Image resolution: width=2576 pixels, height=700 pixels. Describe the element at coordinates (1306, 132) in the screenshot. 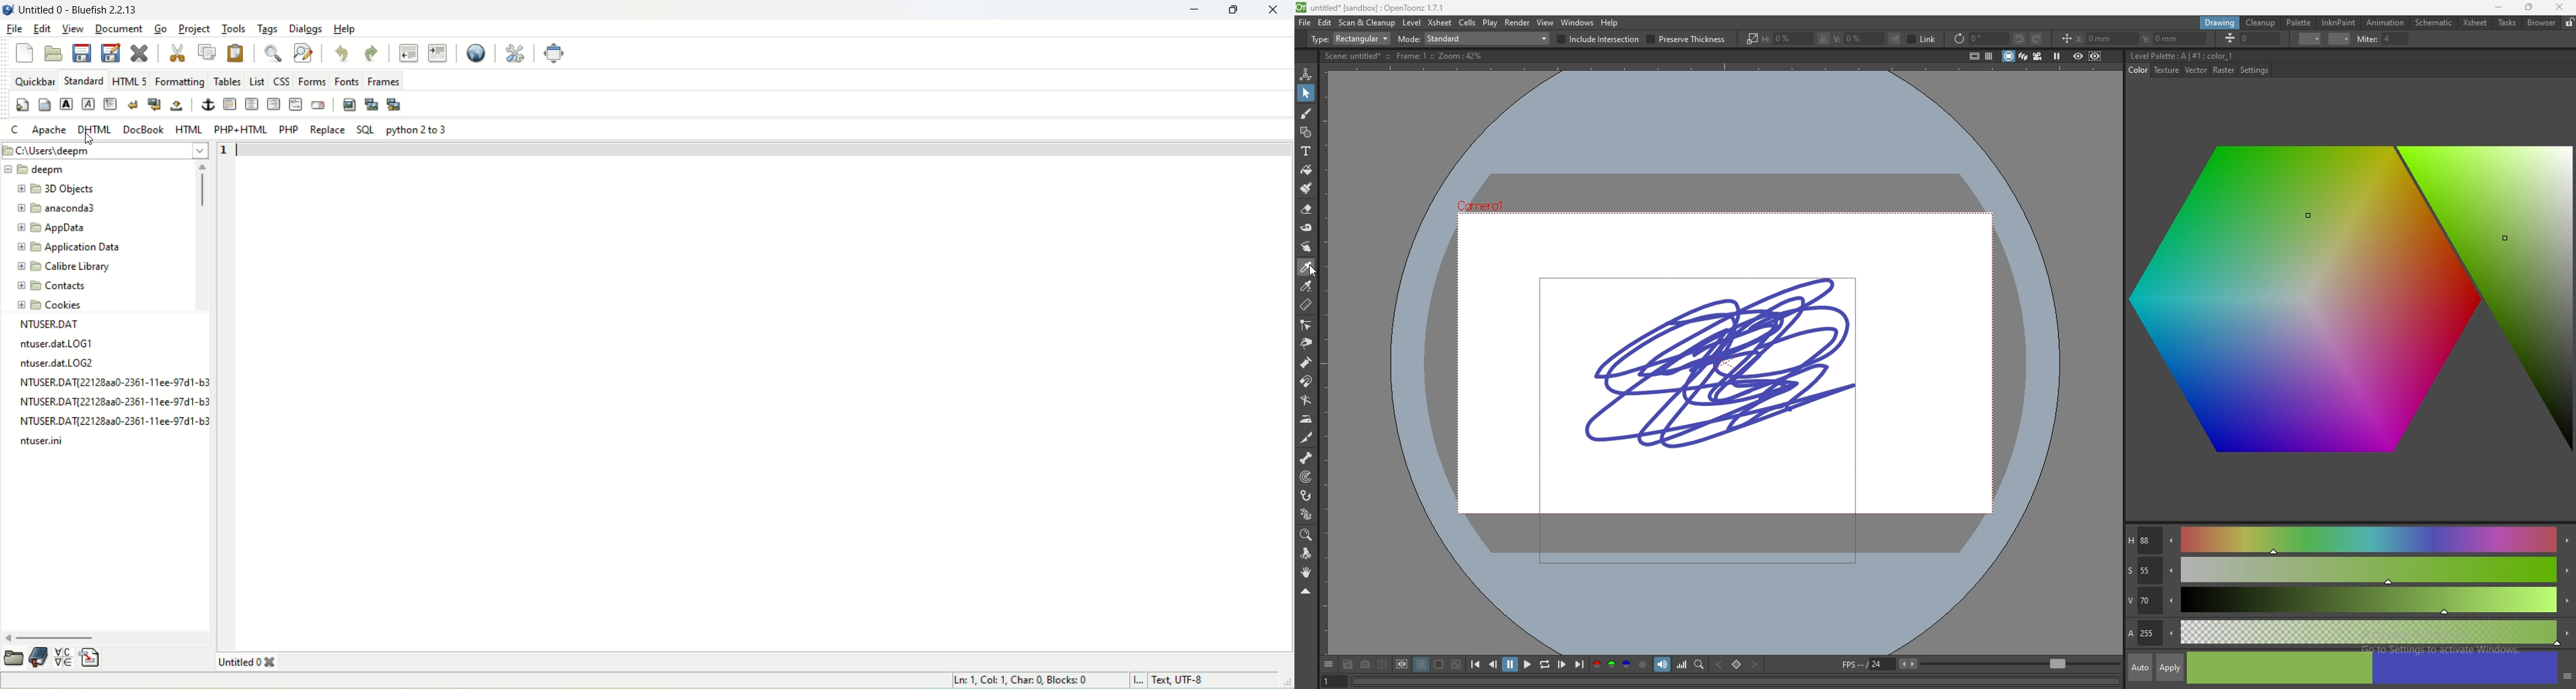

I see `geometric tool` at that location.